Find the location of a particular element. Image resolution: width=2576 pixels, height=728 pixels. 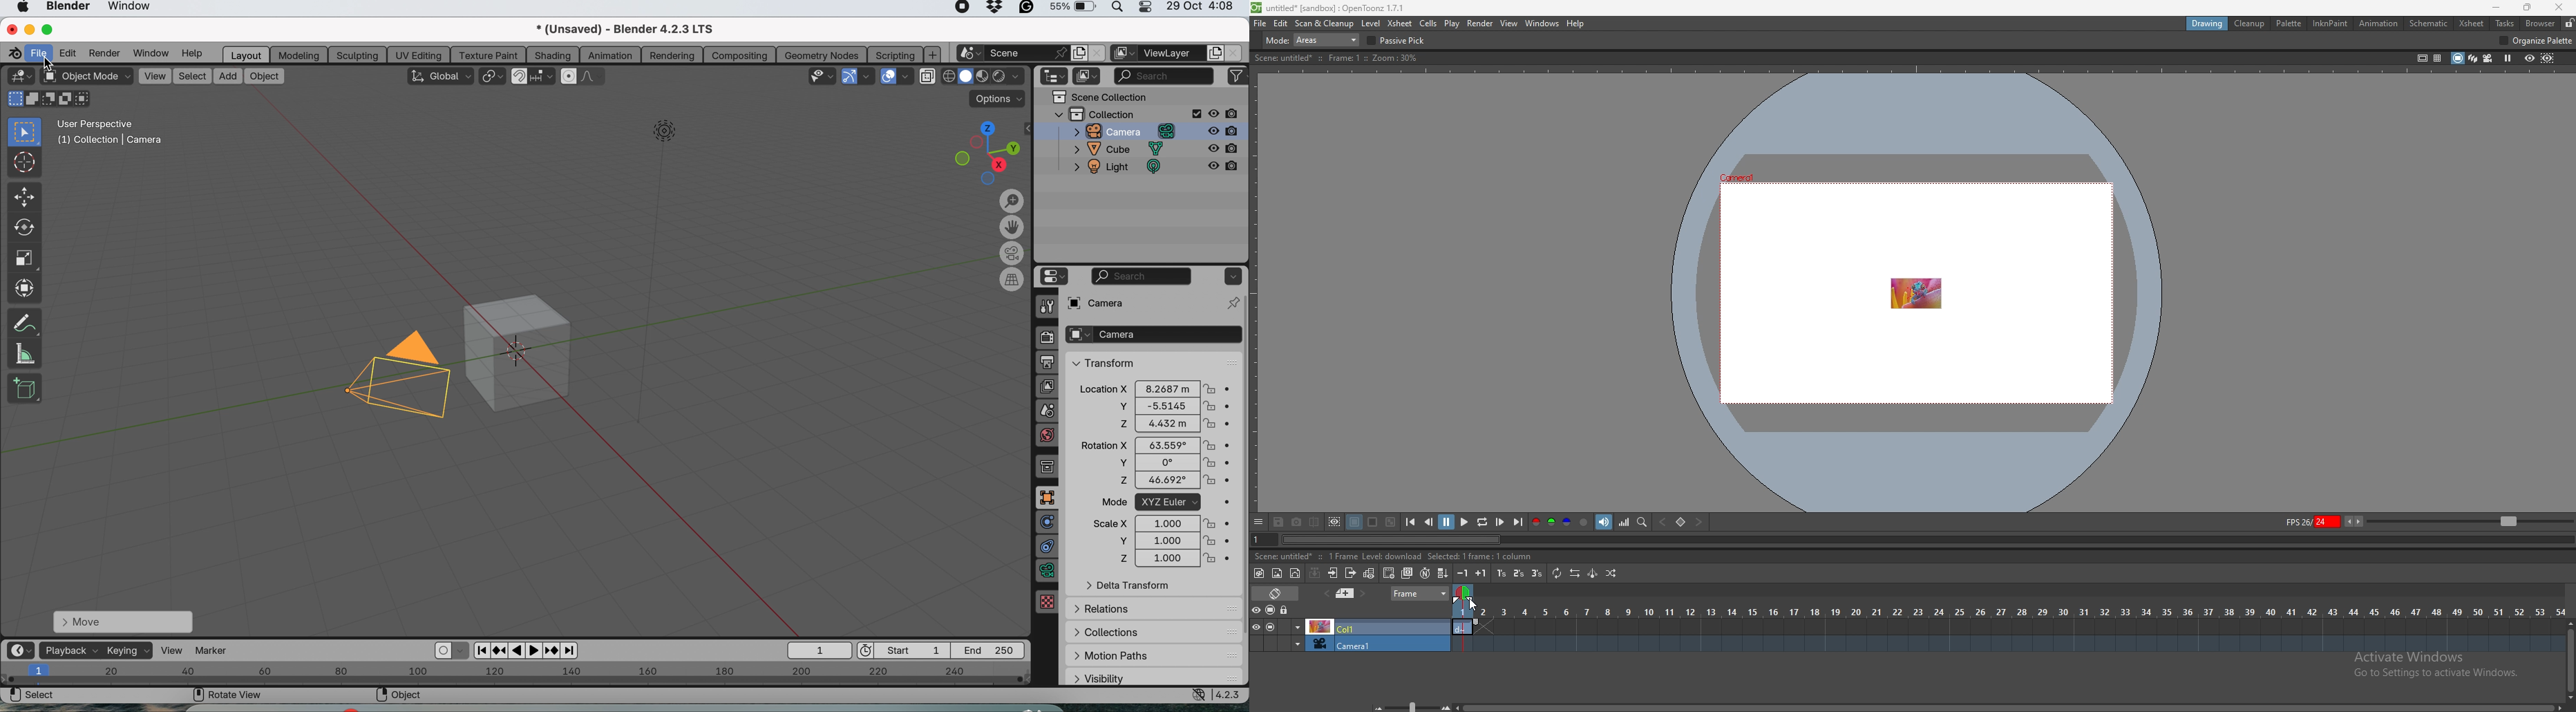

close is located at coordinates (1097, 53).